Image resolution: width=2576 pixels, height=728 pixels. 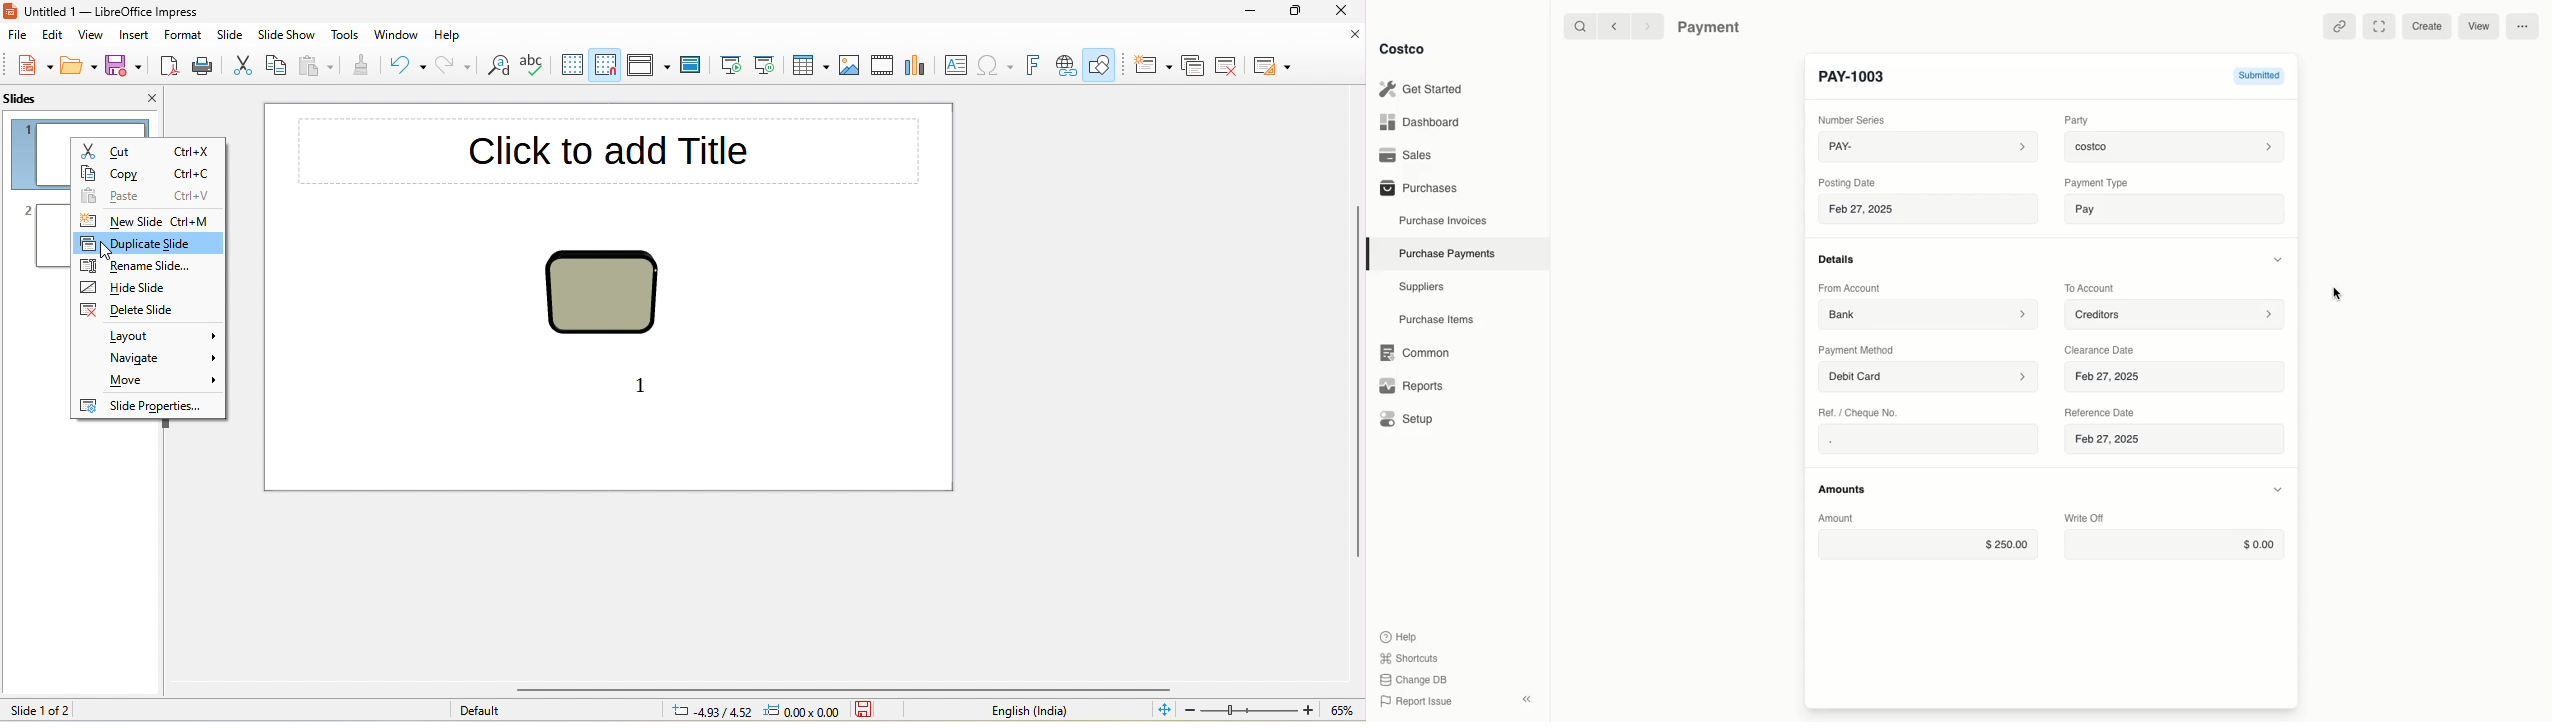 What do you see at coordinates (148, 358) in the screenshot?
I see `navigate` at bounding box center [148, 358].